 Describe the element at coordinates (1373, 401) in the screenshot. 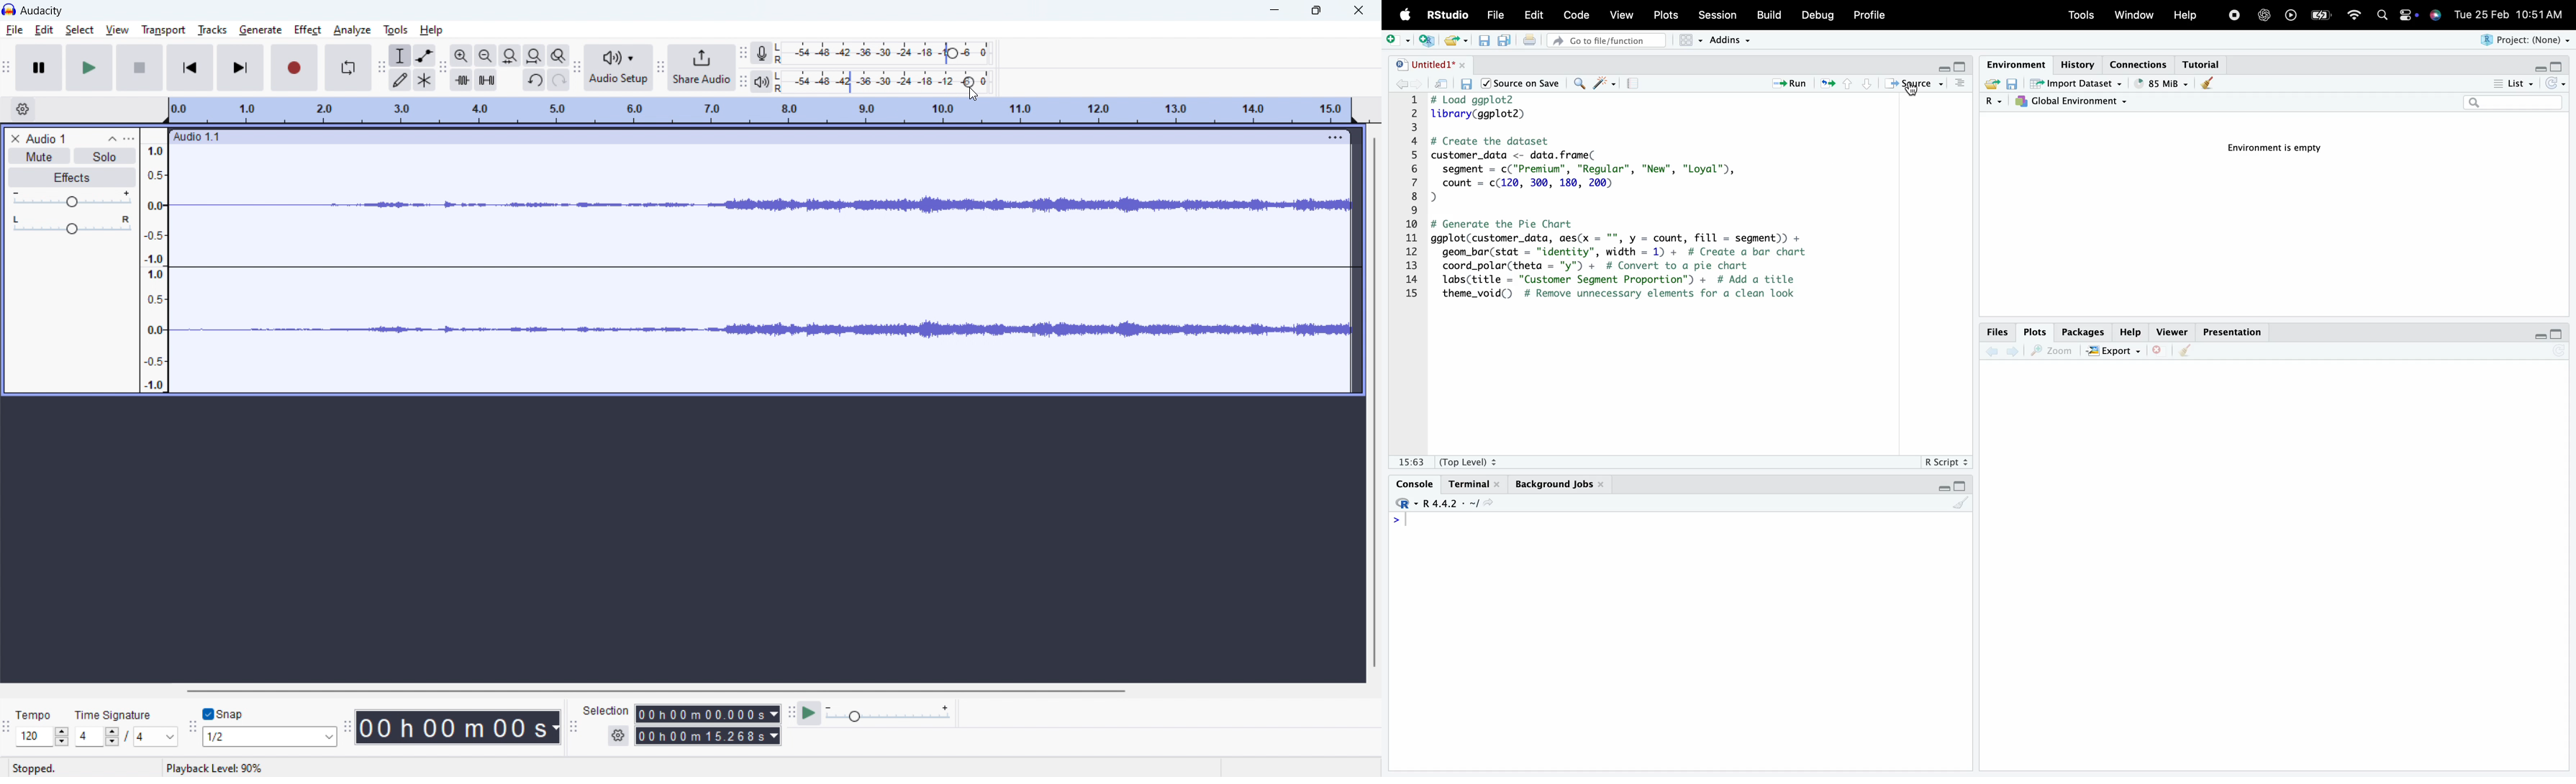

I see `vertical scrollbar` at that location.